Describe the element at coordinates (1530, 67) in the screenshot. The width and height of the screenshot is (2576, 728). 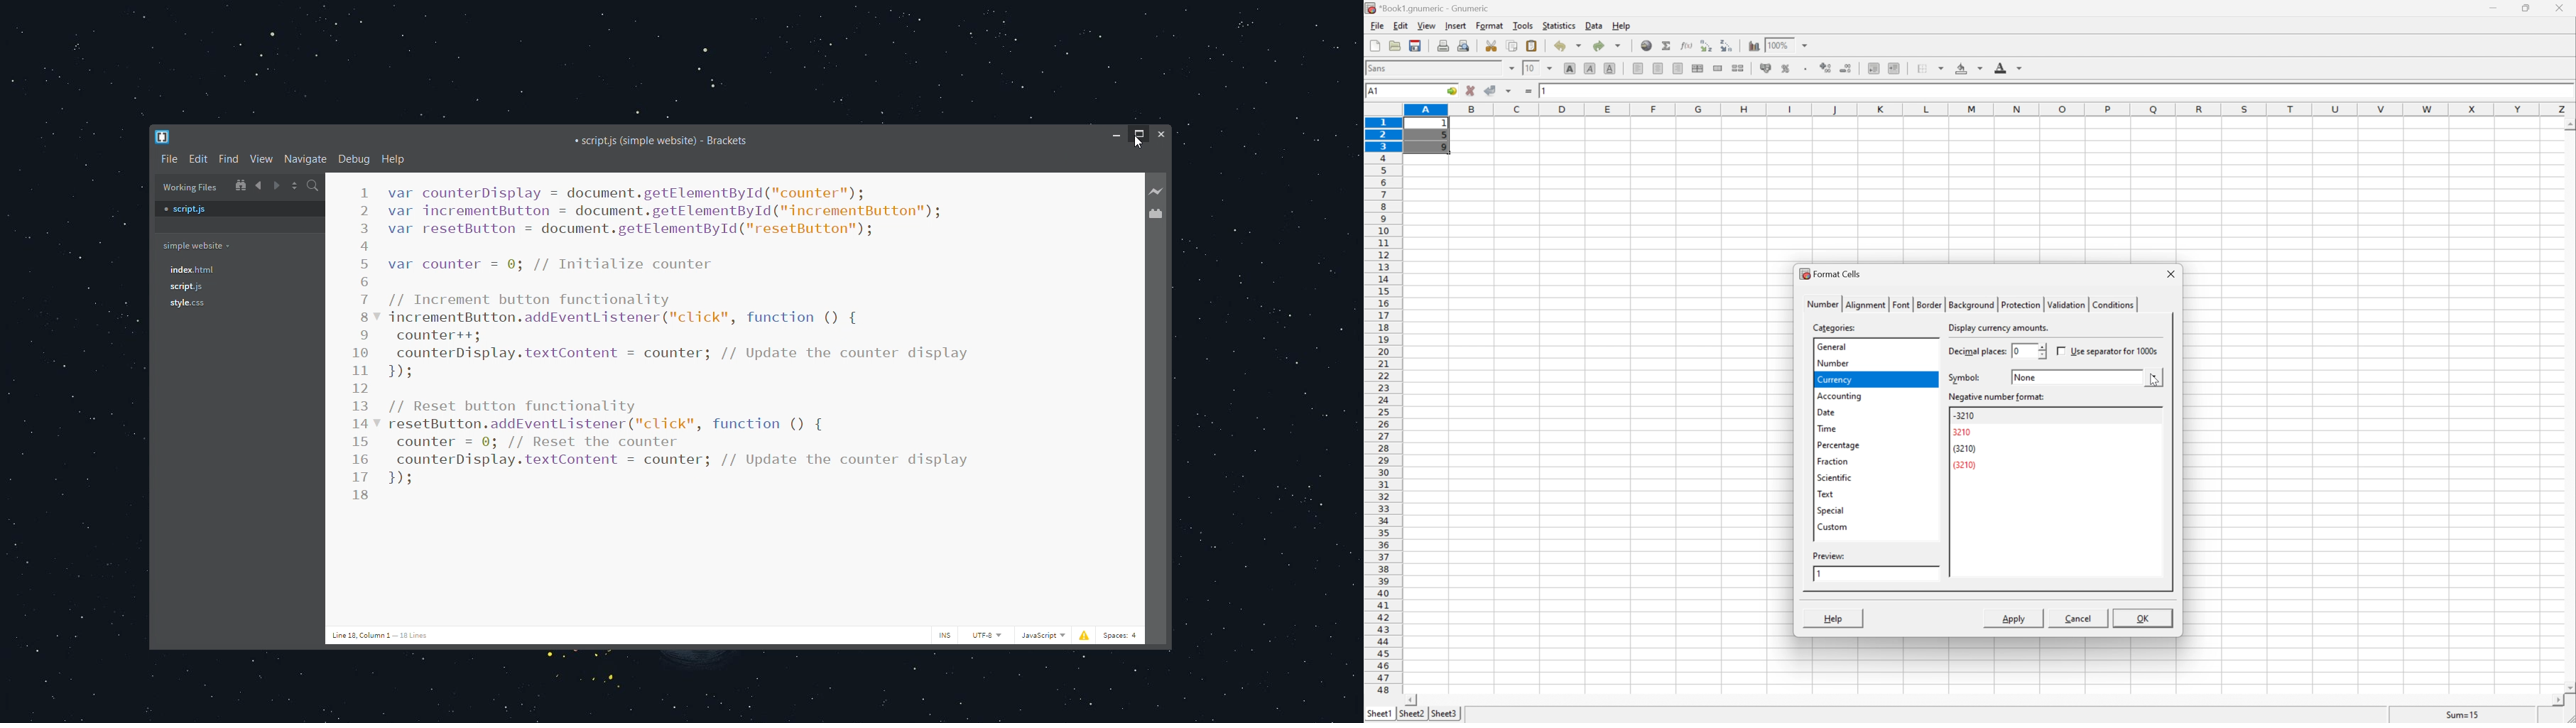
I see `10` at that location.